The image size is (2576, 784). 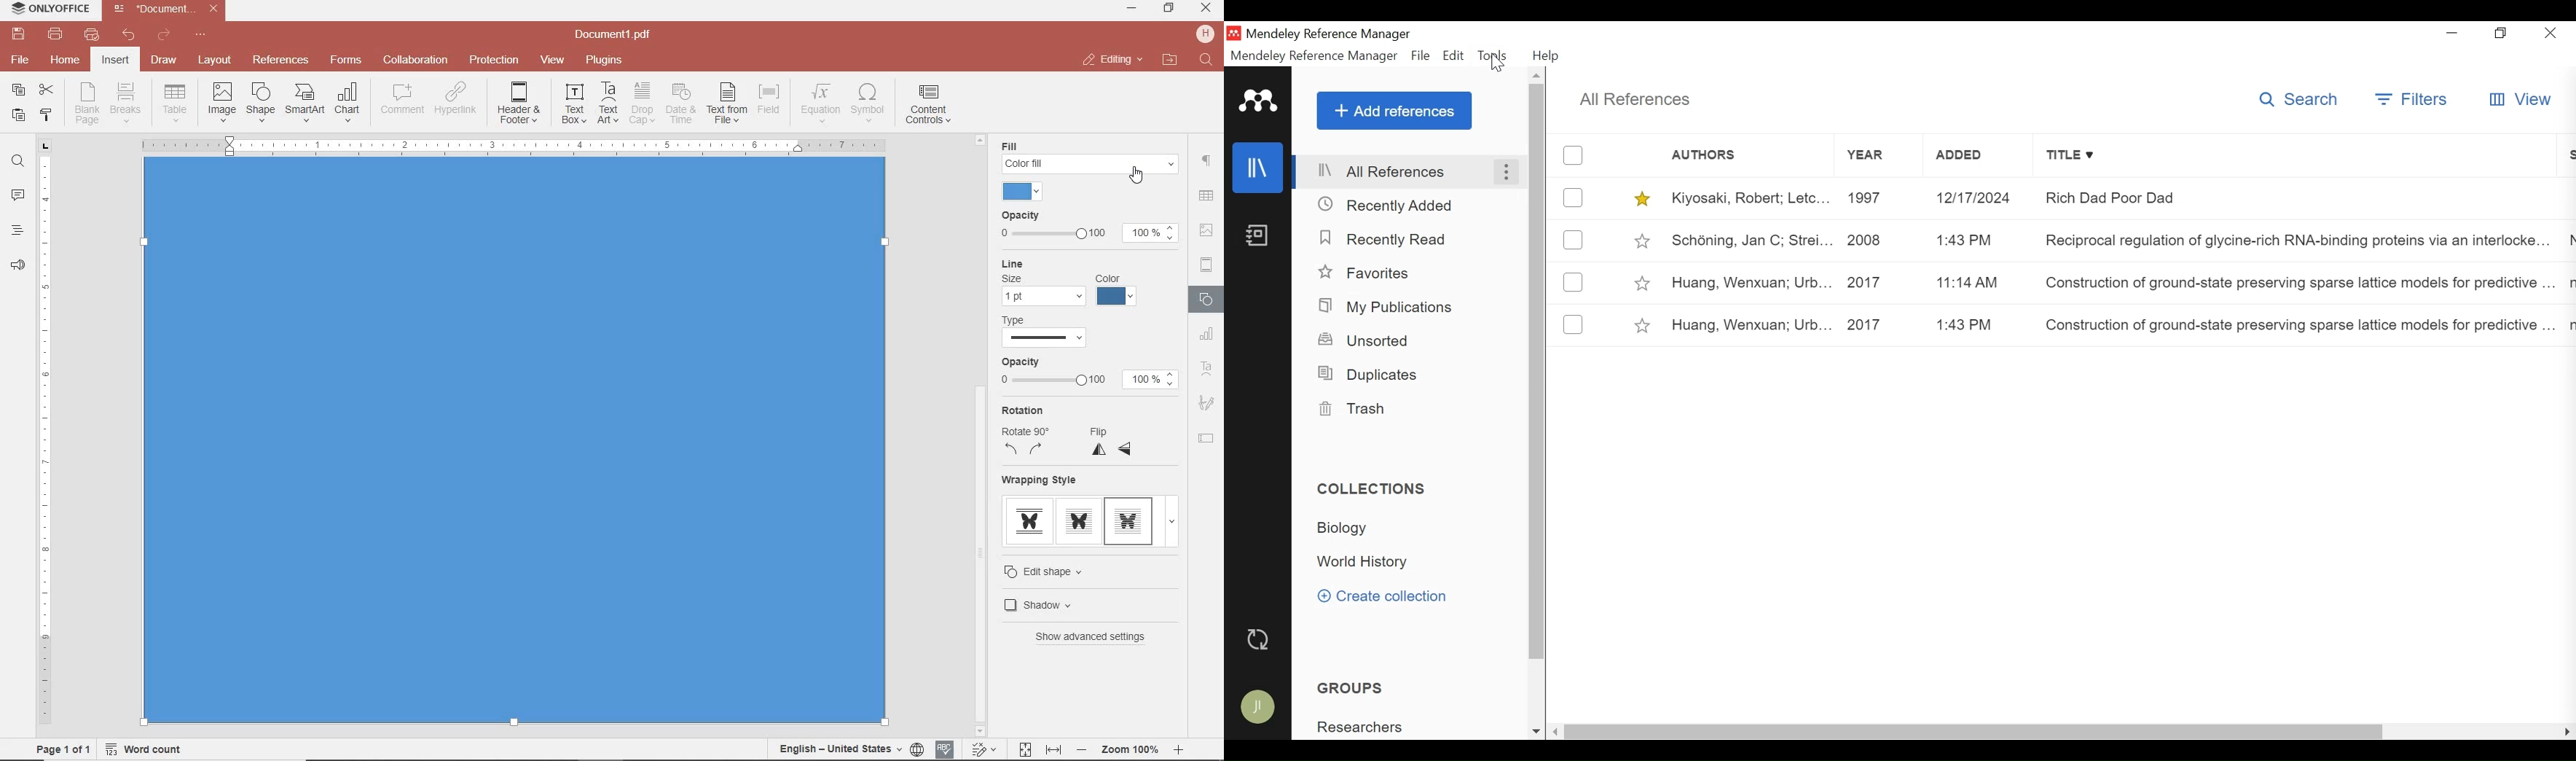 I want to click on paragraph setting, so click(x=1207, y=159).